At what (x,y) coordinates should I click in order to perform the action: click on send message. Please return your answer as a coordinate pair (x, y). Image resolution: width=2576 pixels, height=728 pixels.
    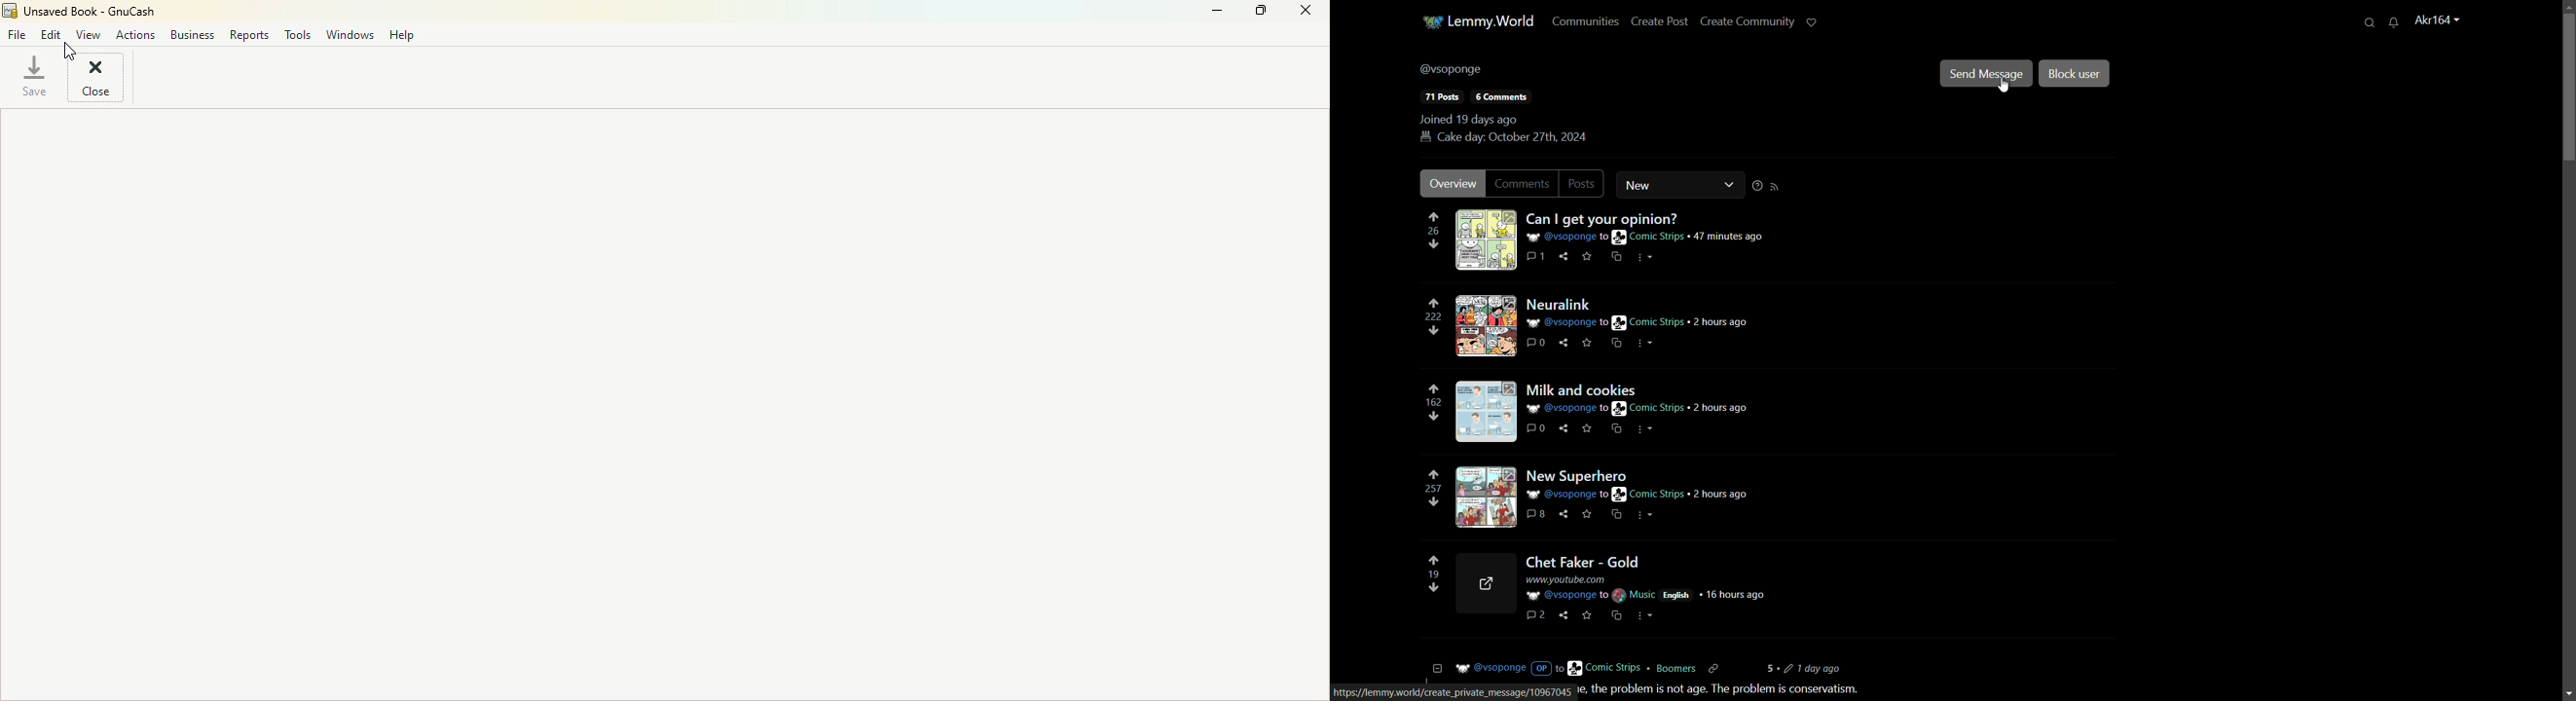
    Looking at the image, I should click on (1986, 70).